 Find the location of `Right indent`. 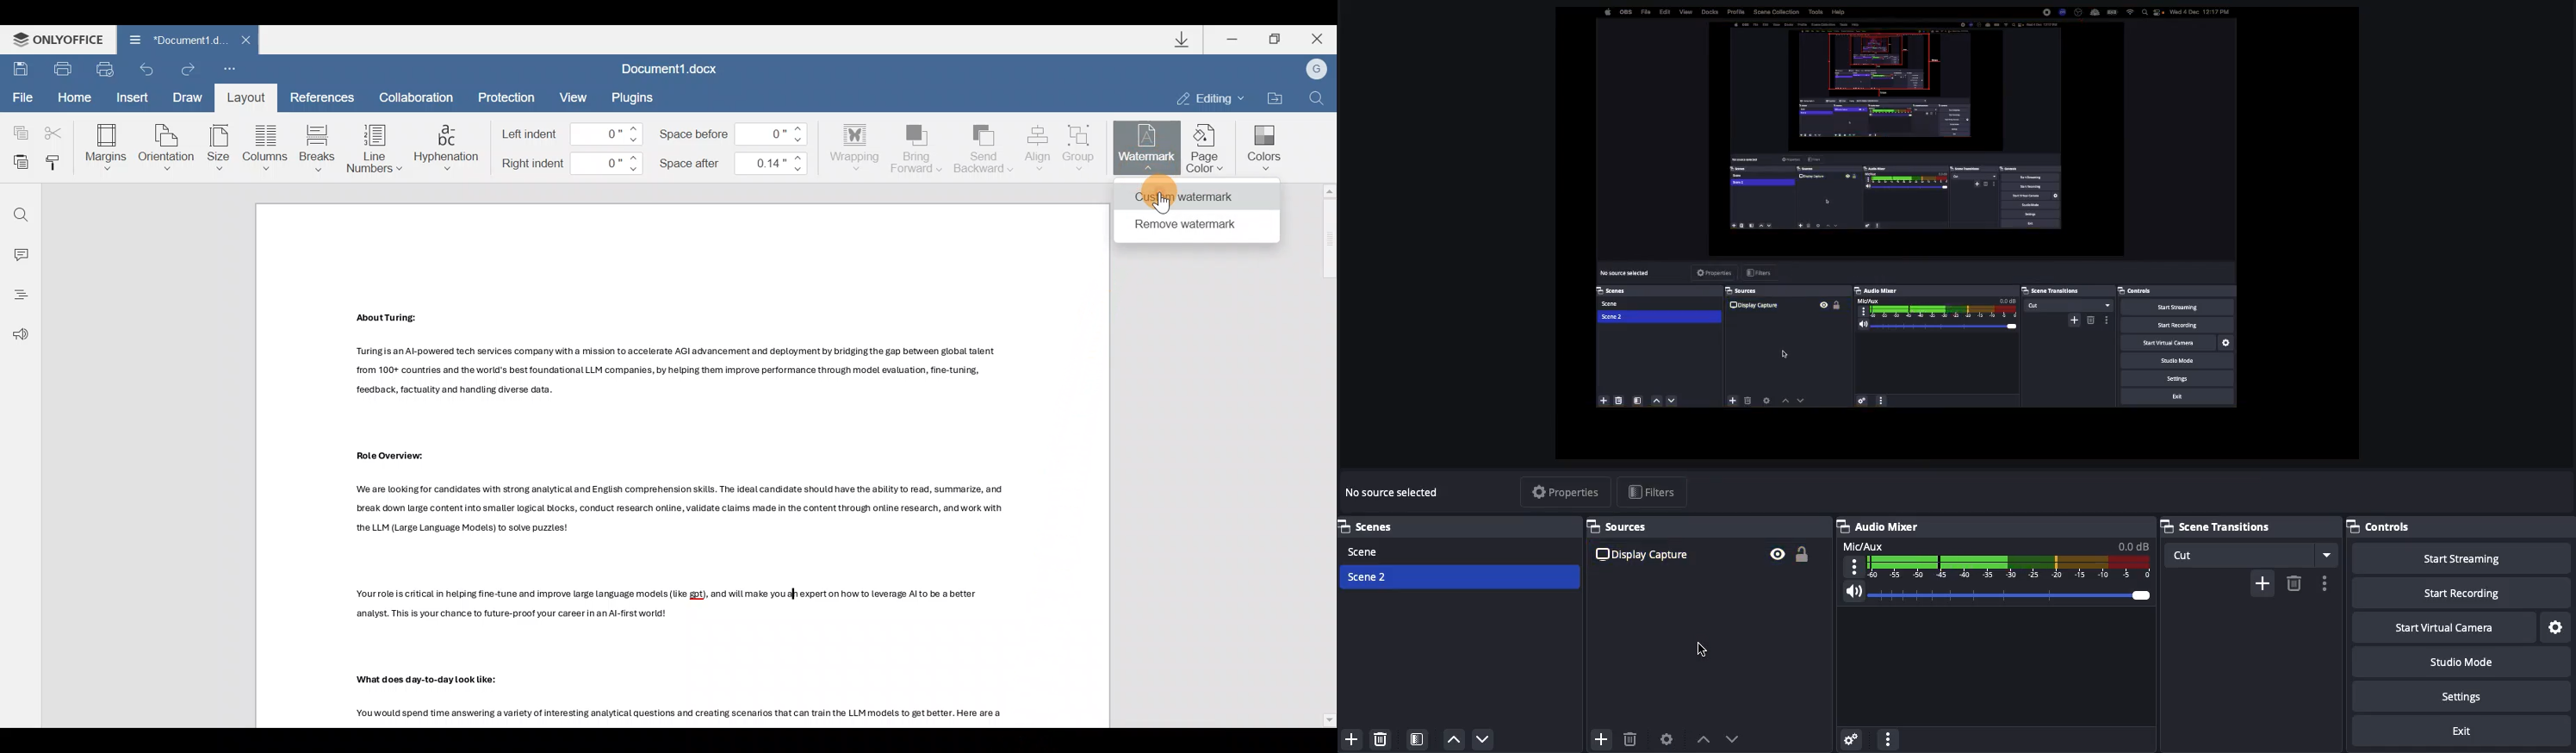

Right indent is located at coordinates (576, 165).